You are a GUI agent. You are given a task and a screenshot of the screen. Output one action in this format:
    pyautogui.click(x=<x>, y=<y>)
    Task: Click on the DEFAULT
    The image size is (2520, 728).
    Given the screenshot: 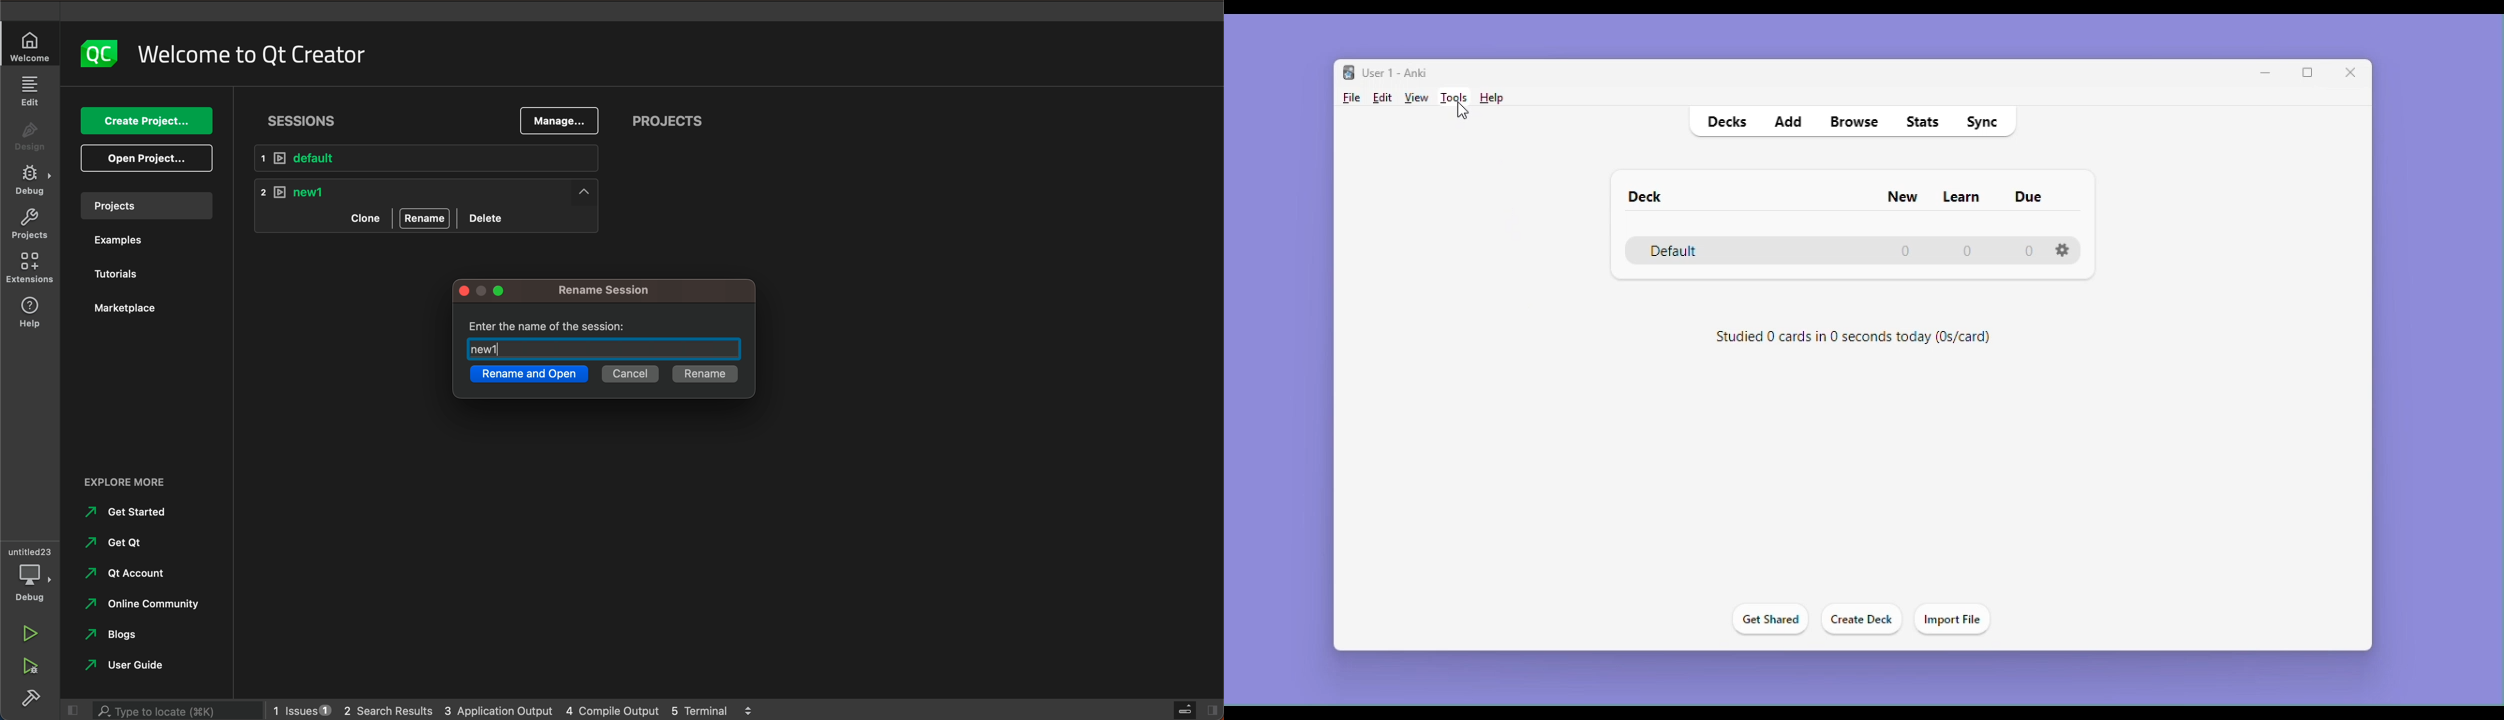 What is the action you would take?
    pyautogui.click(x=434, y=159)
    